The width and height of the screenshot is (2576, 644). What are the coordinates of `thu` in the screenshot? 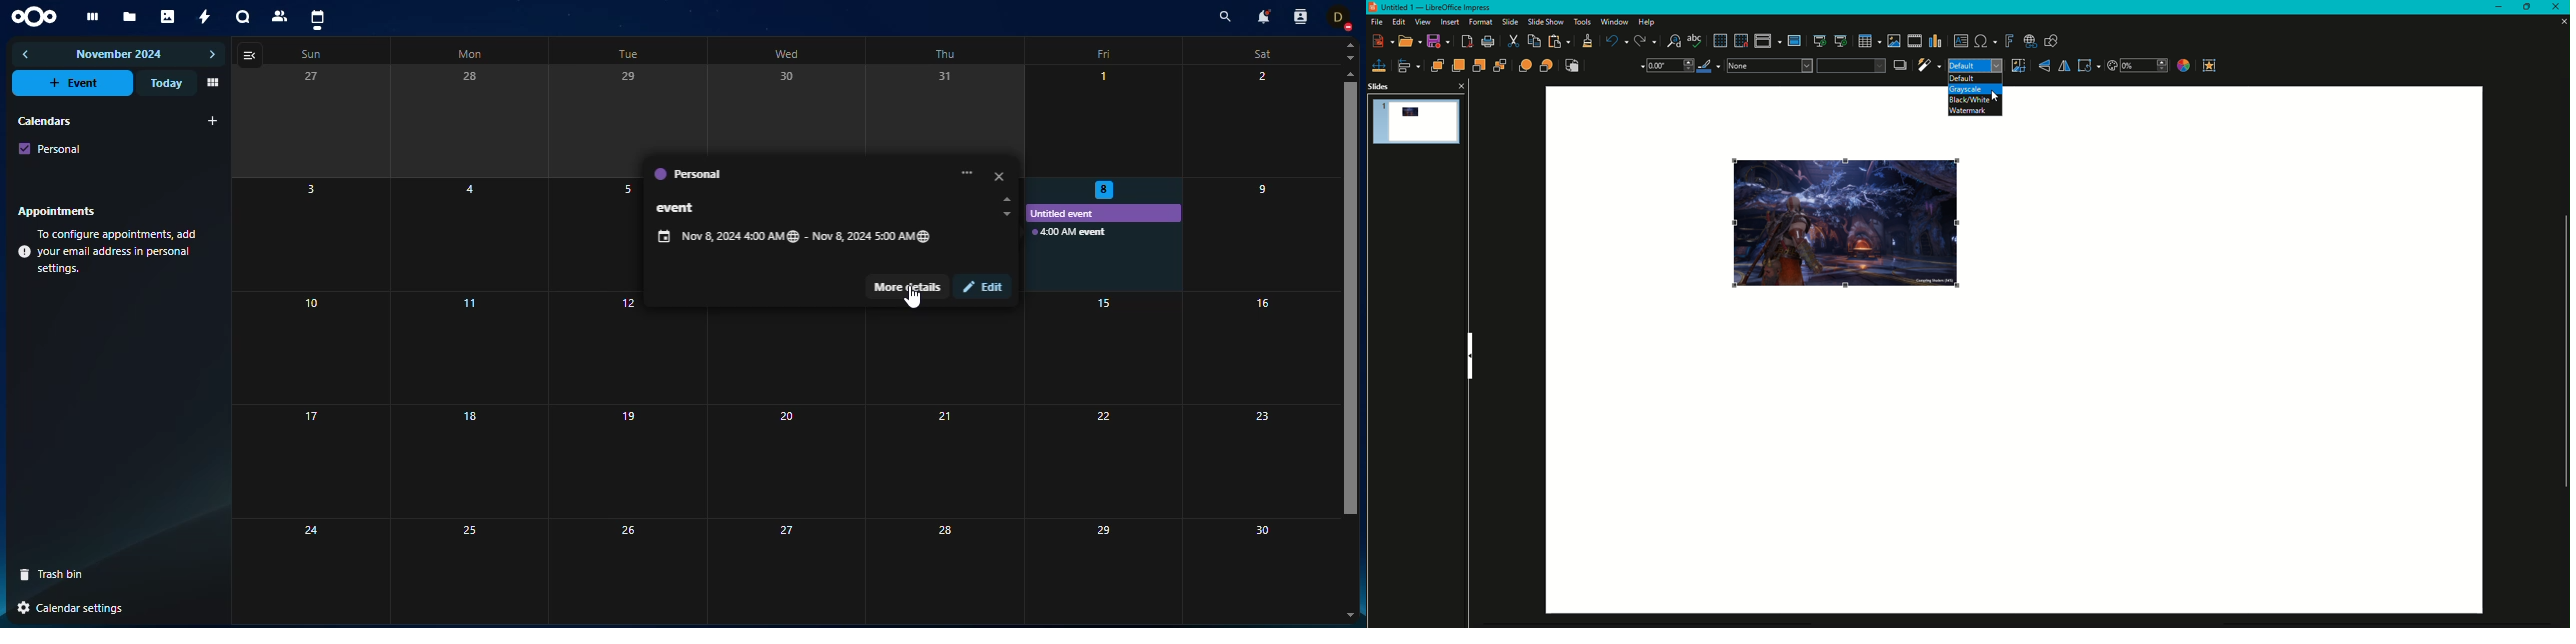 It's located at (945, 55).